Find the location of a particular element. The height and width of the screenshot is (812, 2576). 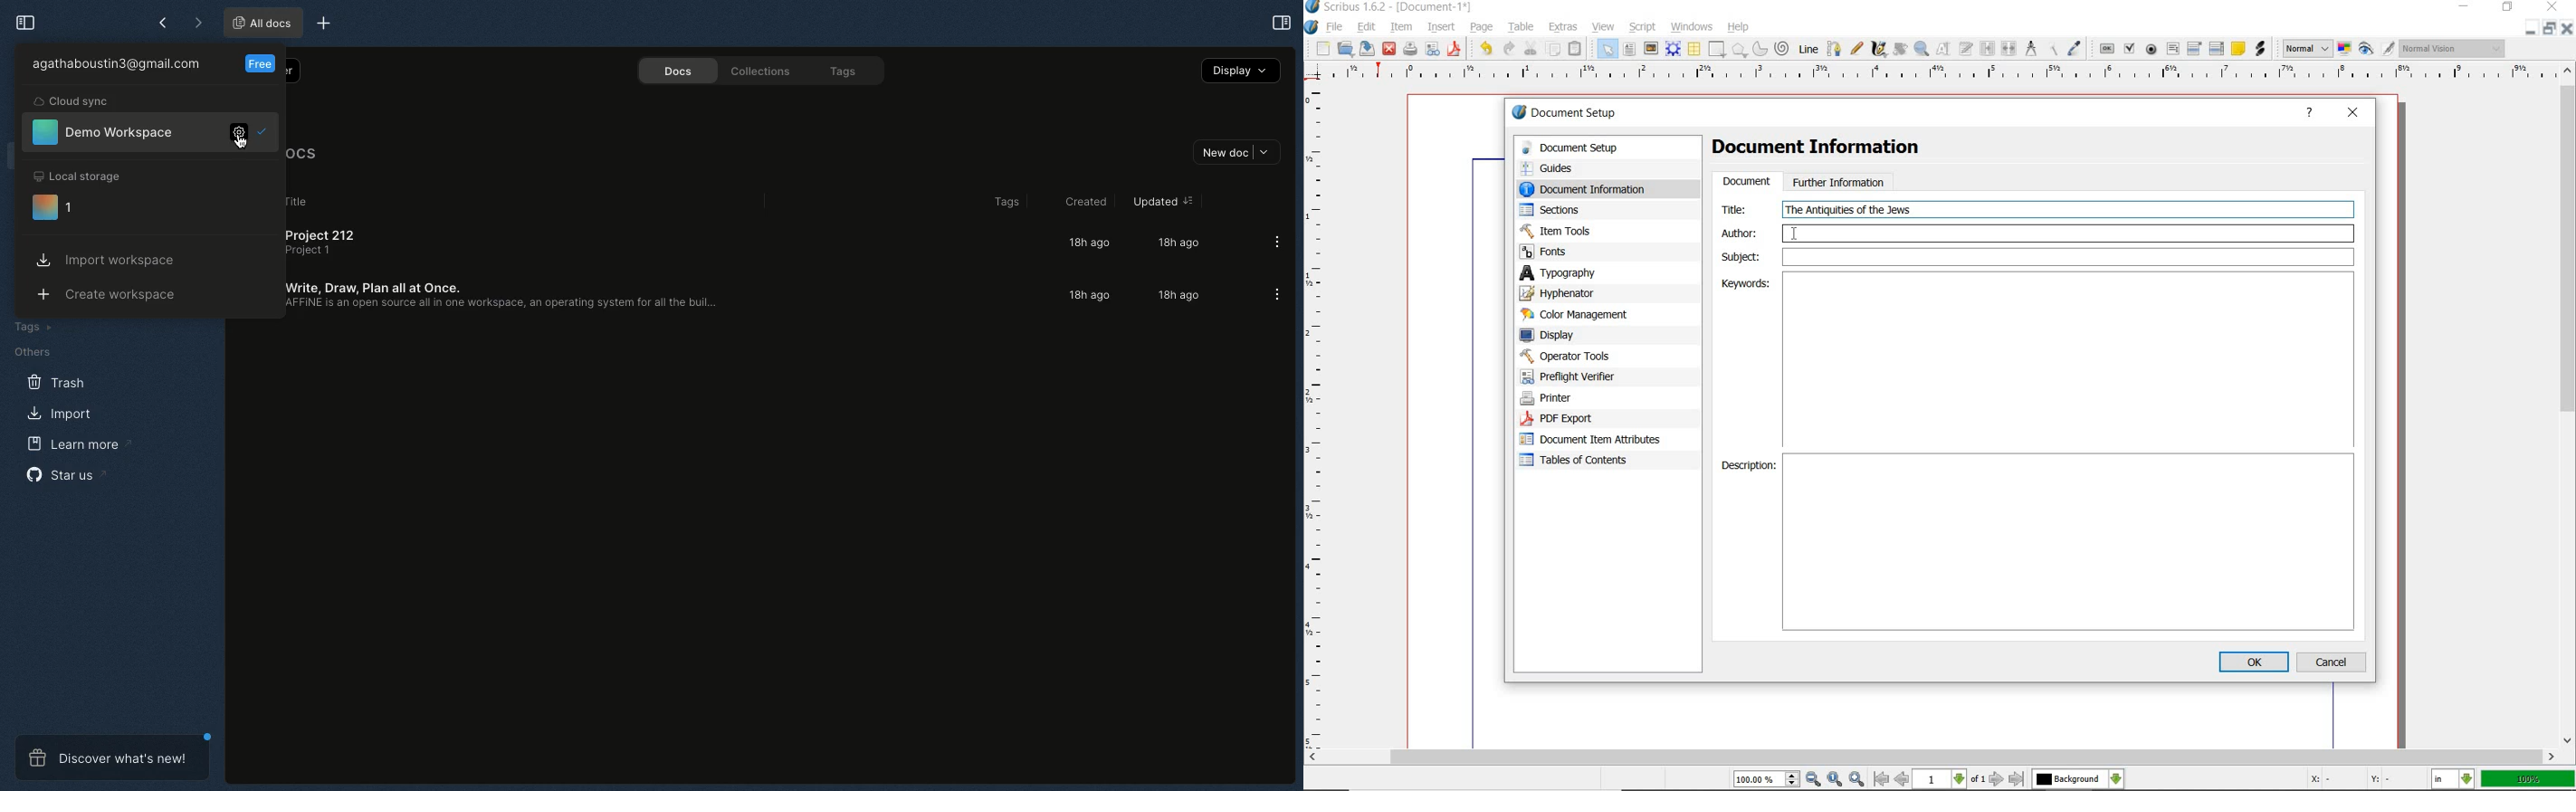

document setup is located at coordinates (1566, 112).